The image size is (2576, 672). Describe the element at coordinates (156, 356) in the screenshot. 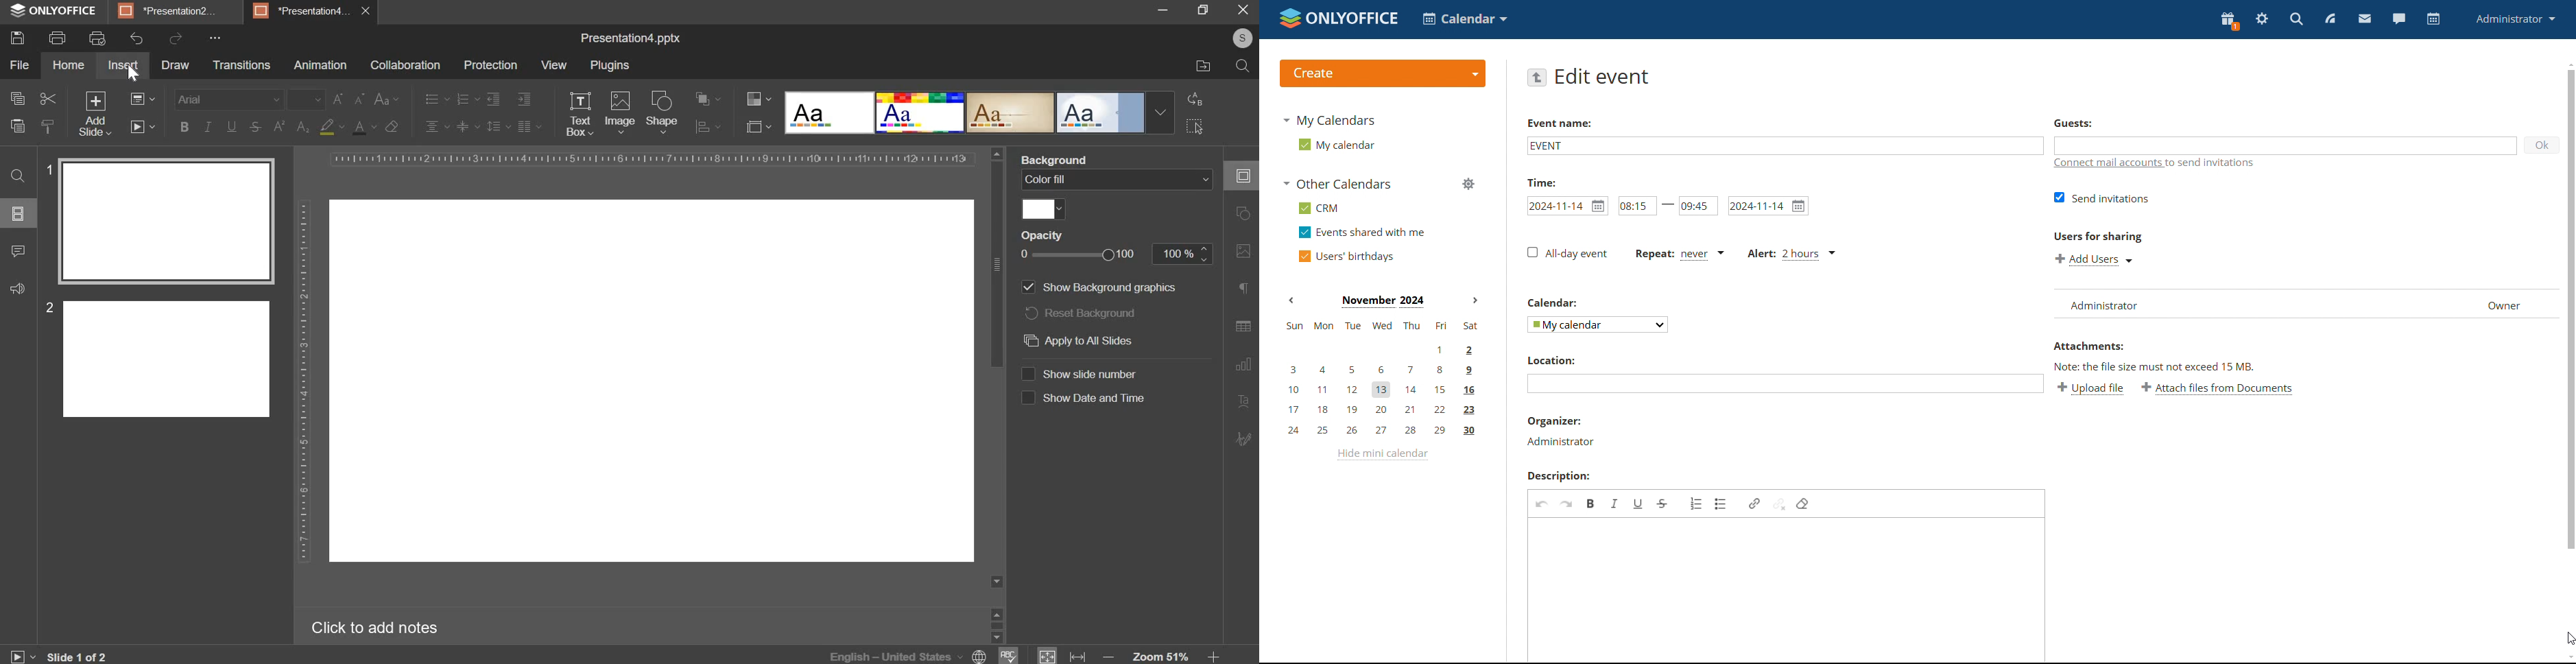

I see `slide 2` at that location.